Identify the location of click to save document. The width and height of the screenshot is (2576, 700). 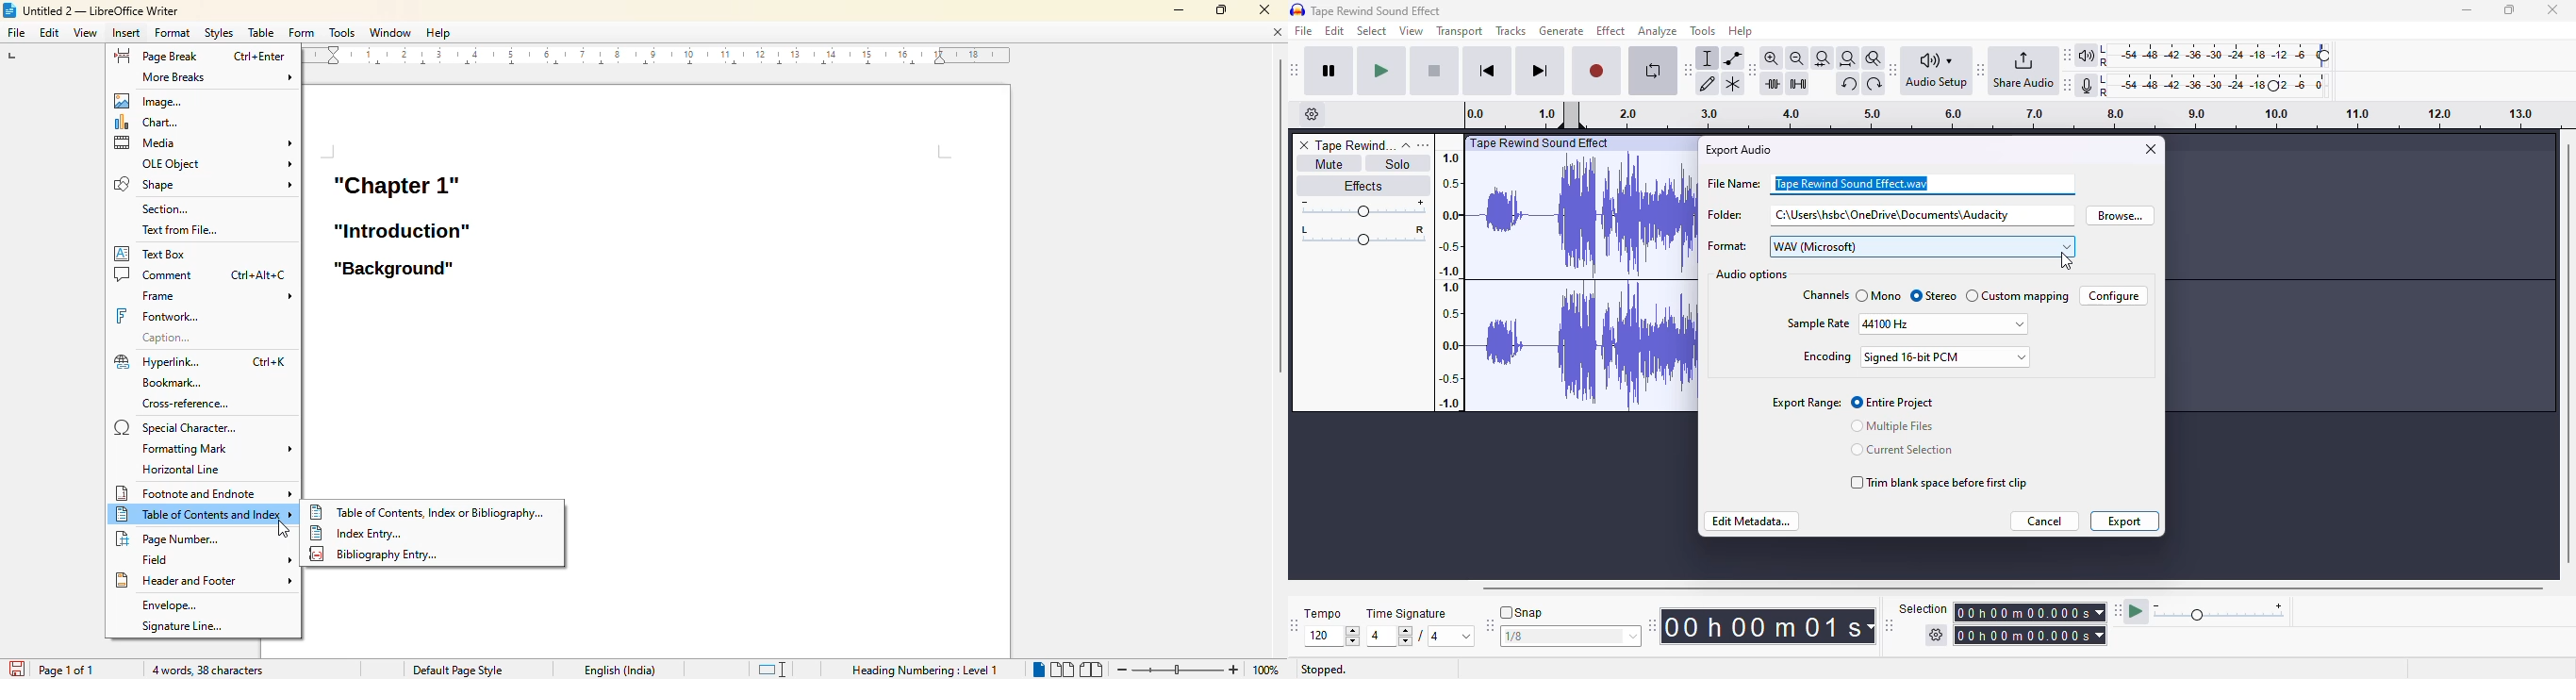
(16, 669).